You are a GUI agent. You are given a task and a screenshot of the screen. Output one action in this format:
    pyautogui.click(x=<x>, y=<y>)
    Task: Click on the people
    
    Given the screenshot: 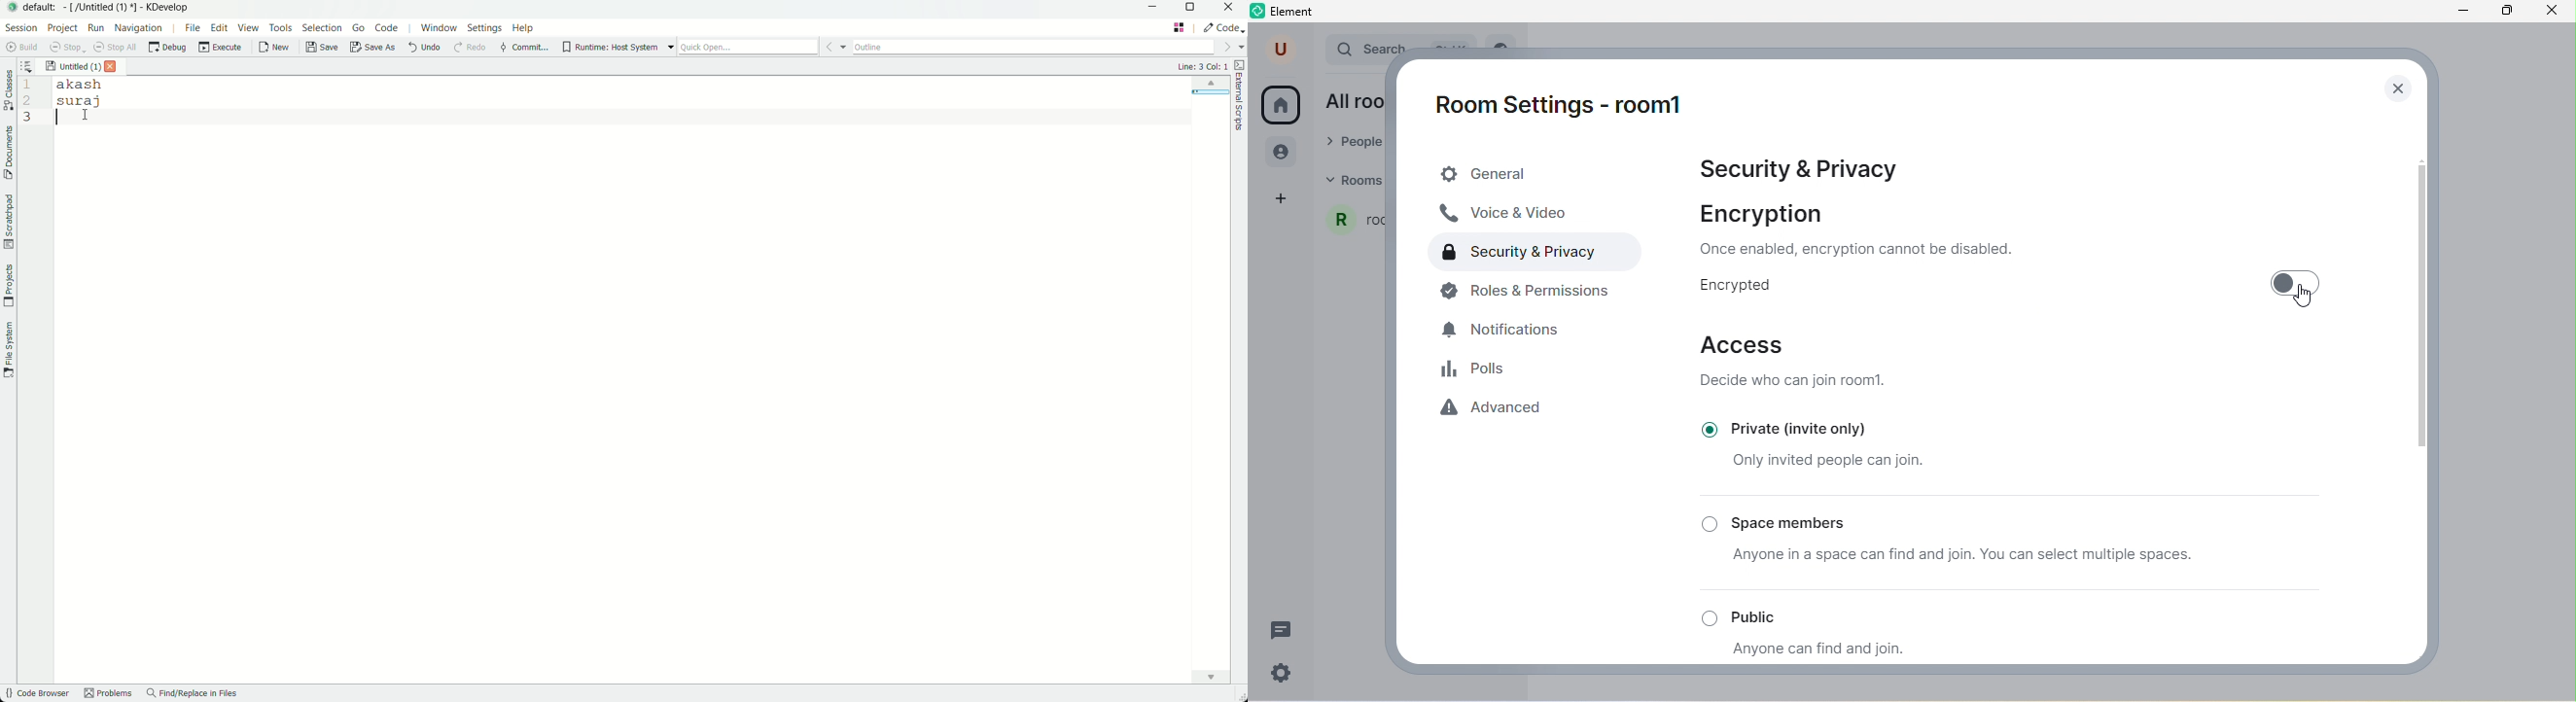 What is the action you would take?
    pyautogui.click(x=1284, y=154)
    